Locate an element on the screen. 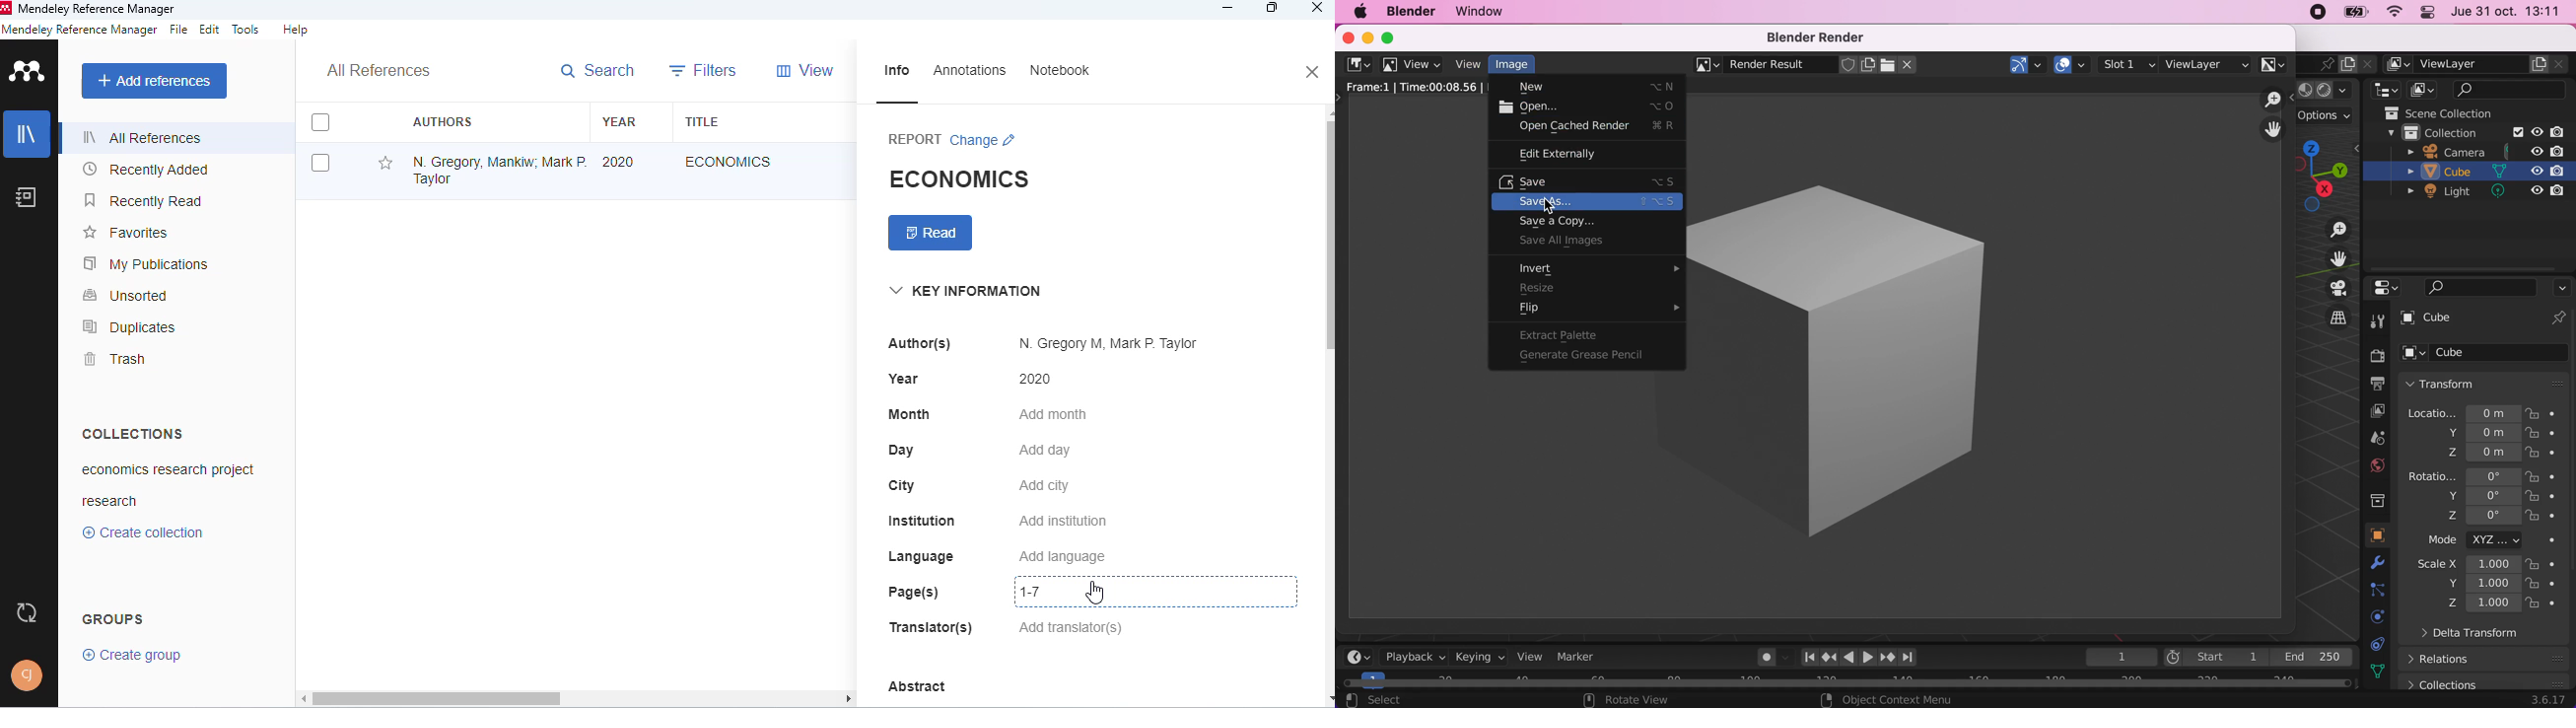 The height and width of the screenshot is (728, 2576). resize is located at coordinates (1583, 288).